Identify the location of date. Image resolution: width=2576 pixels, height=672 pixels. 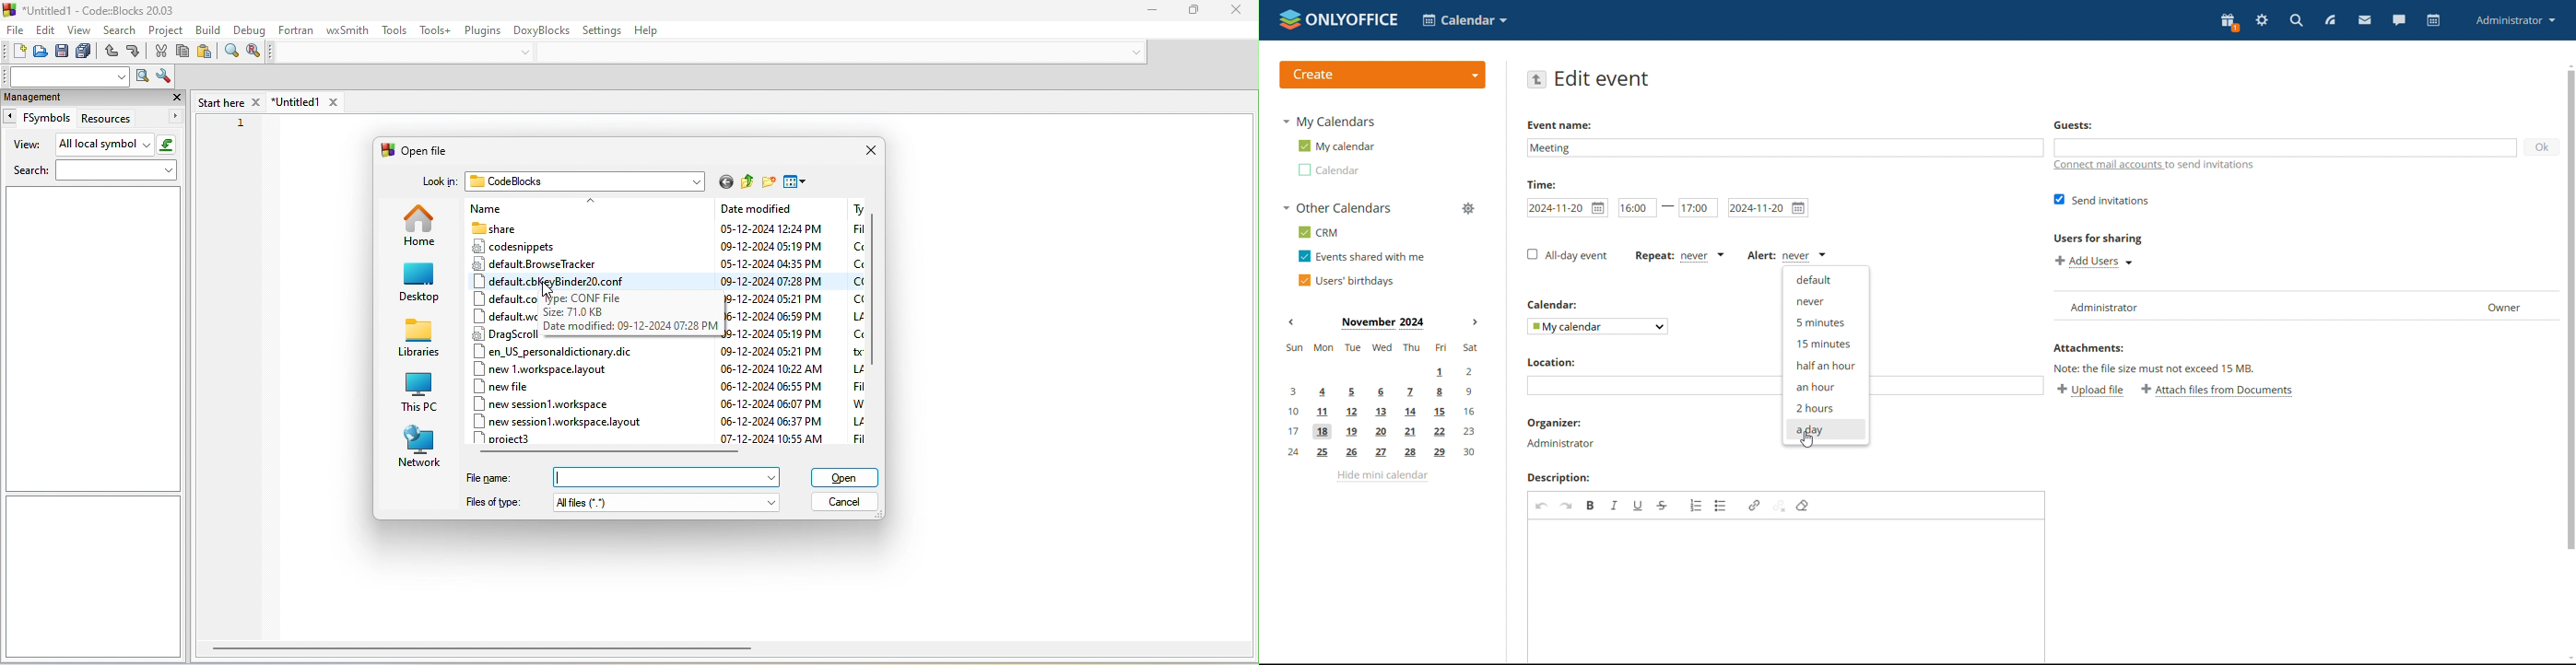
(770, 403).